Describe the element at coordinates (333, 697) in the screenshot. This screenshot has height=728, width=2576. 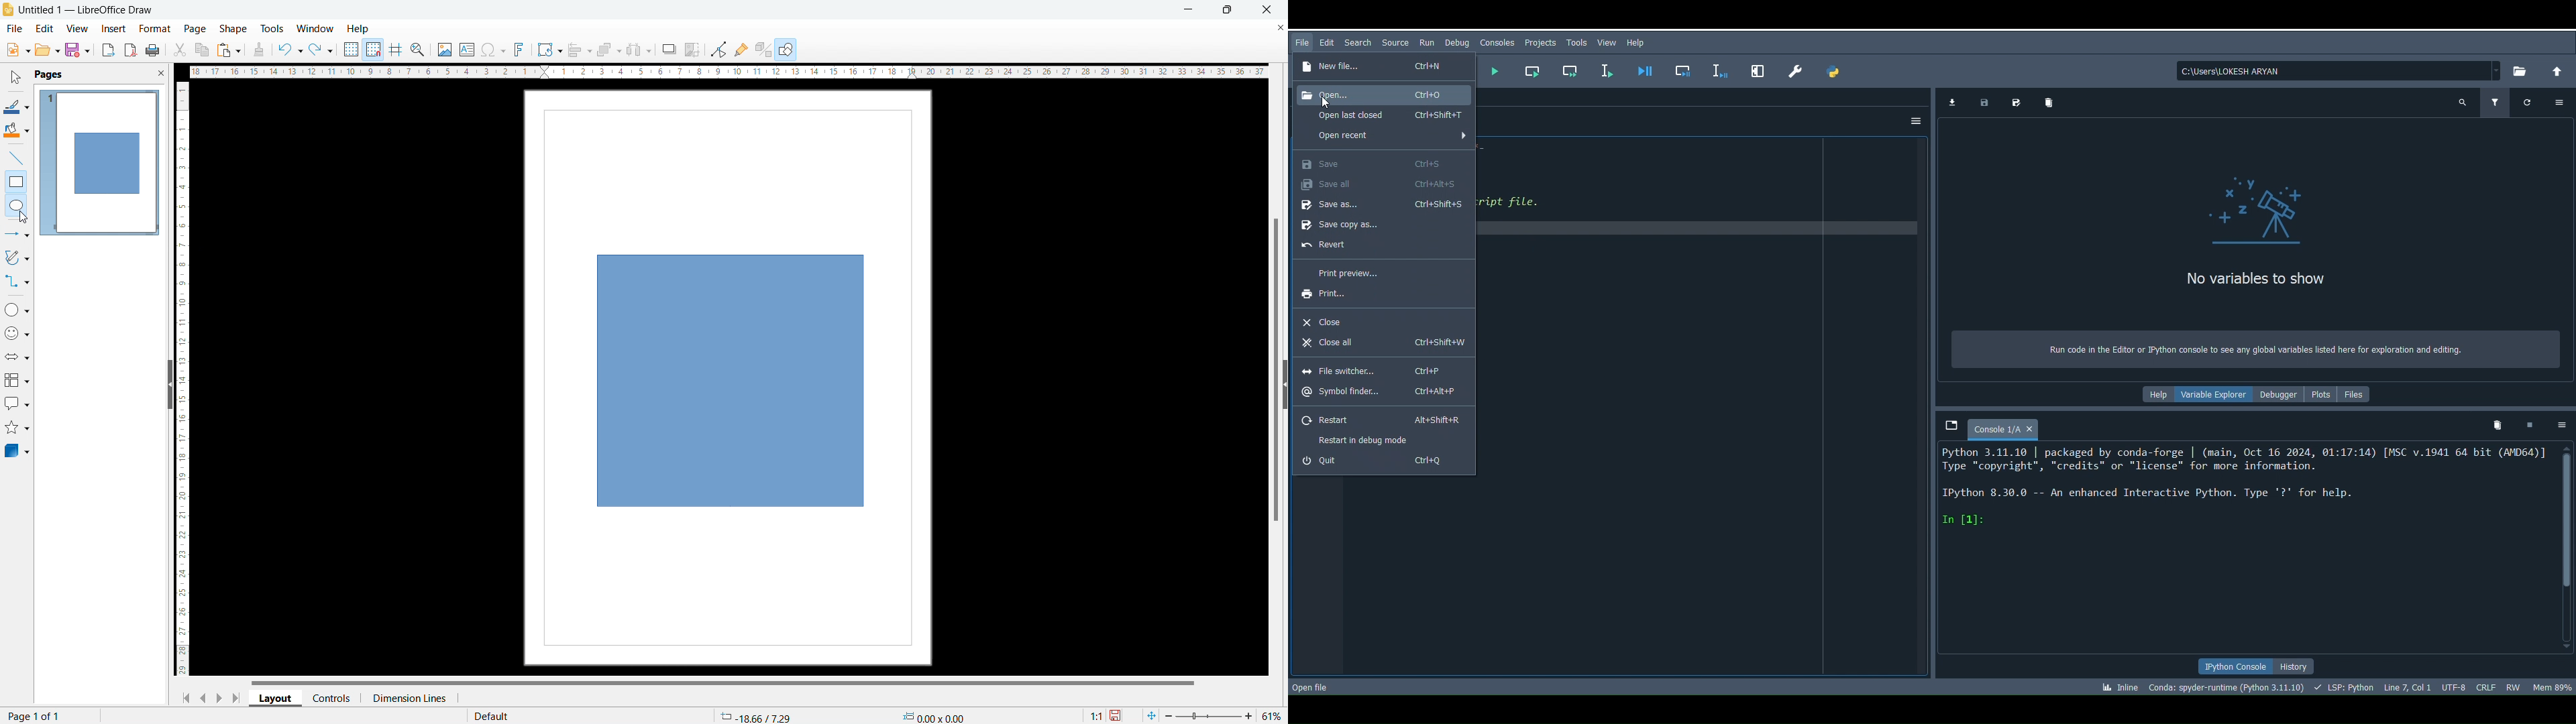
I see `controls` at that location.